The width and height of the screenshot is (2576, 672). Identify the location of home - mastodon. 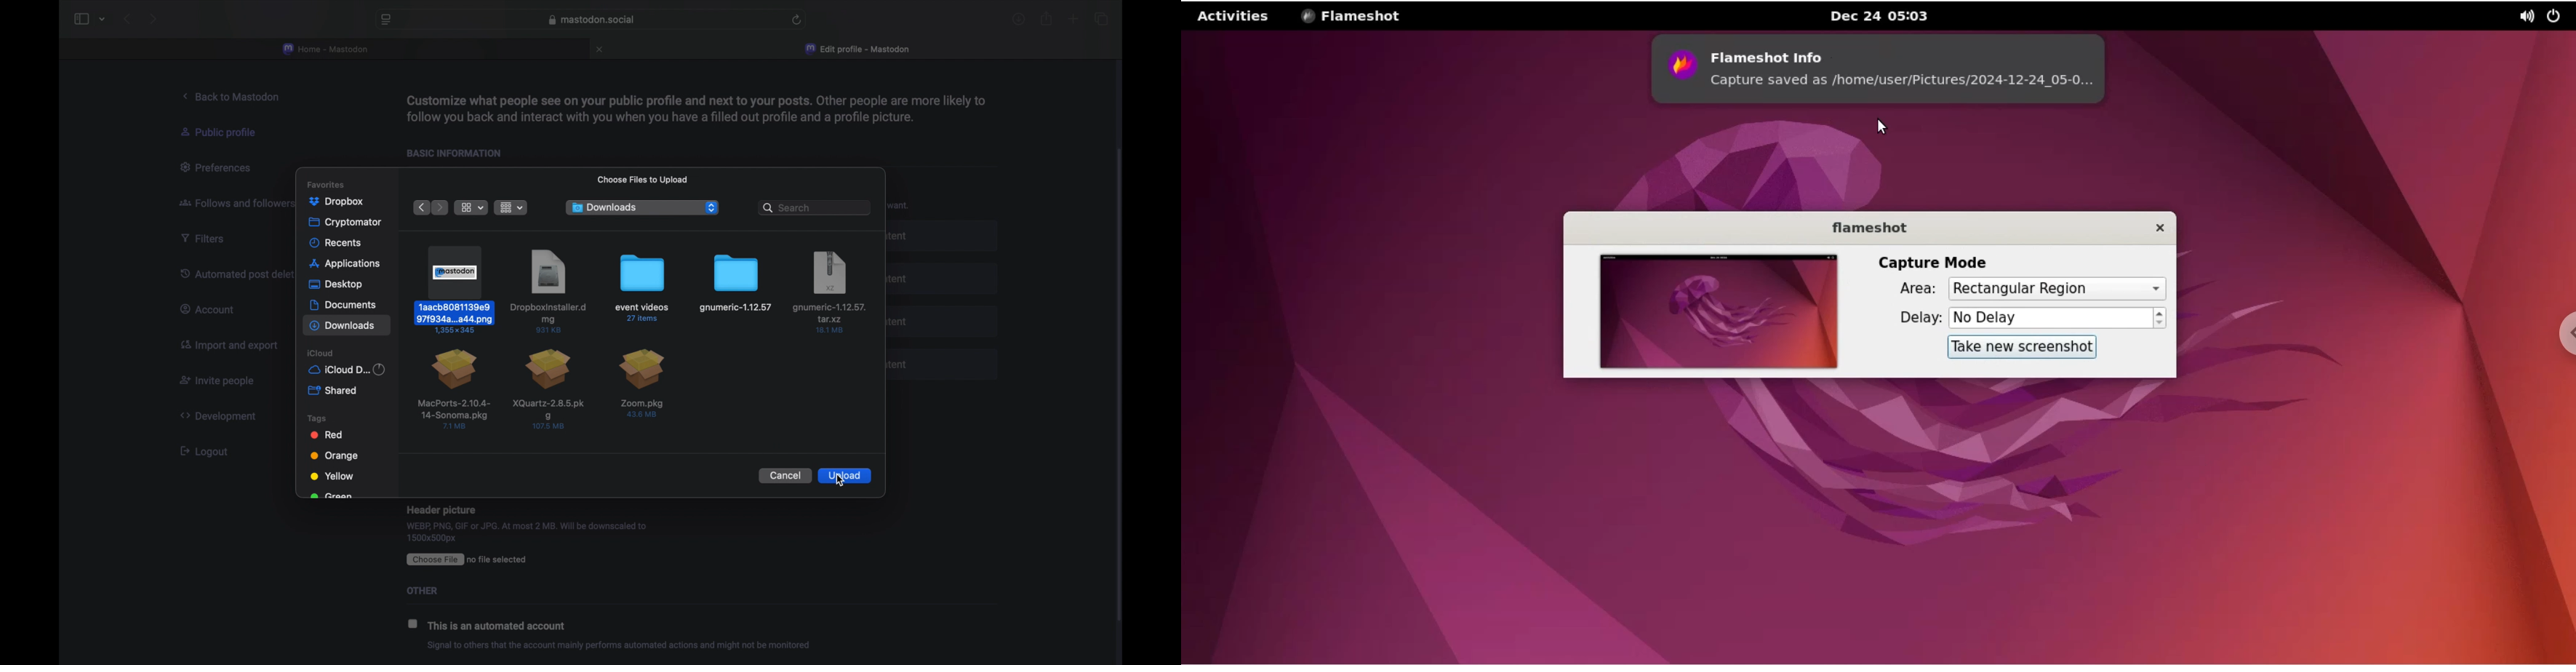
(326, 49).